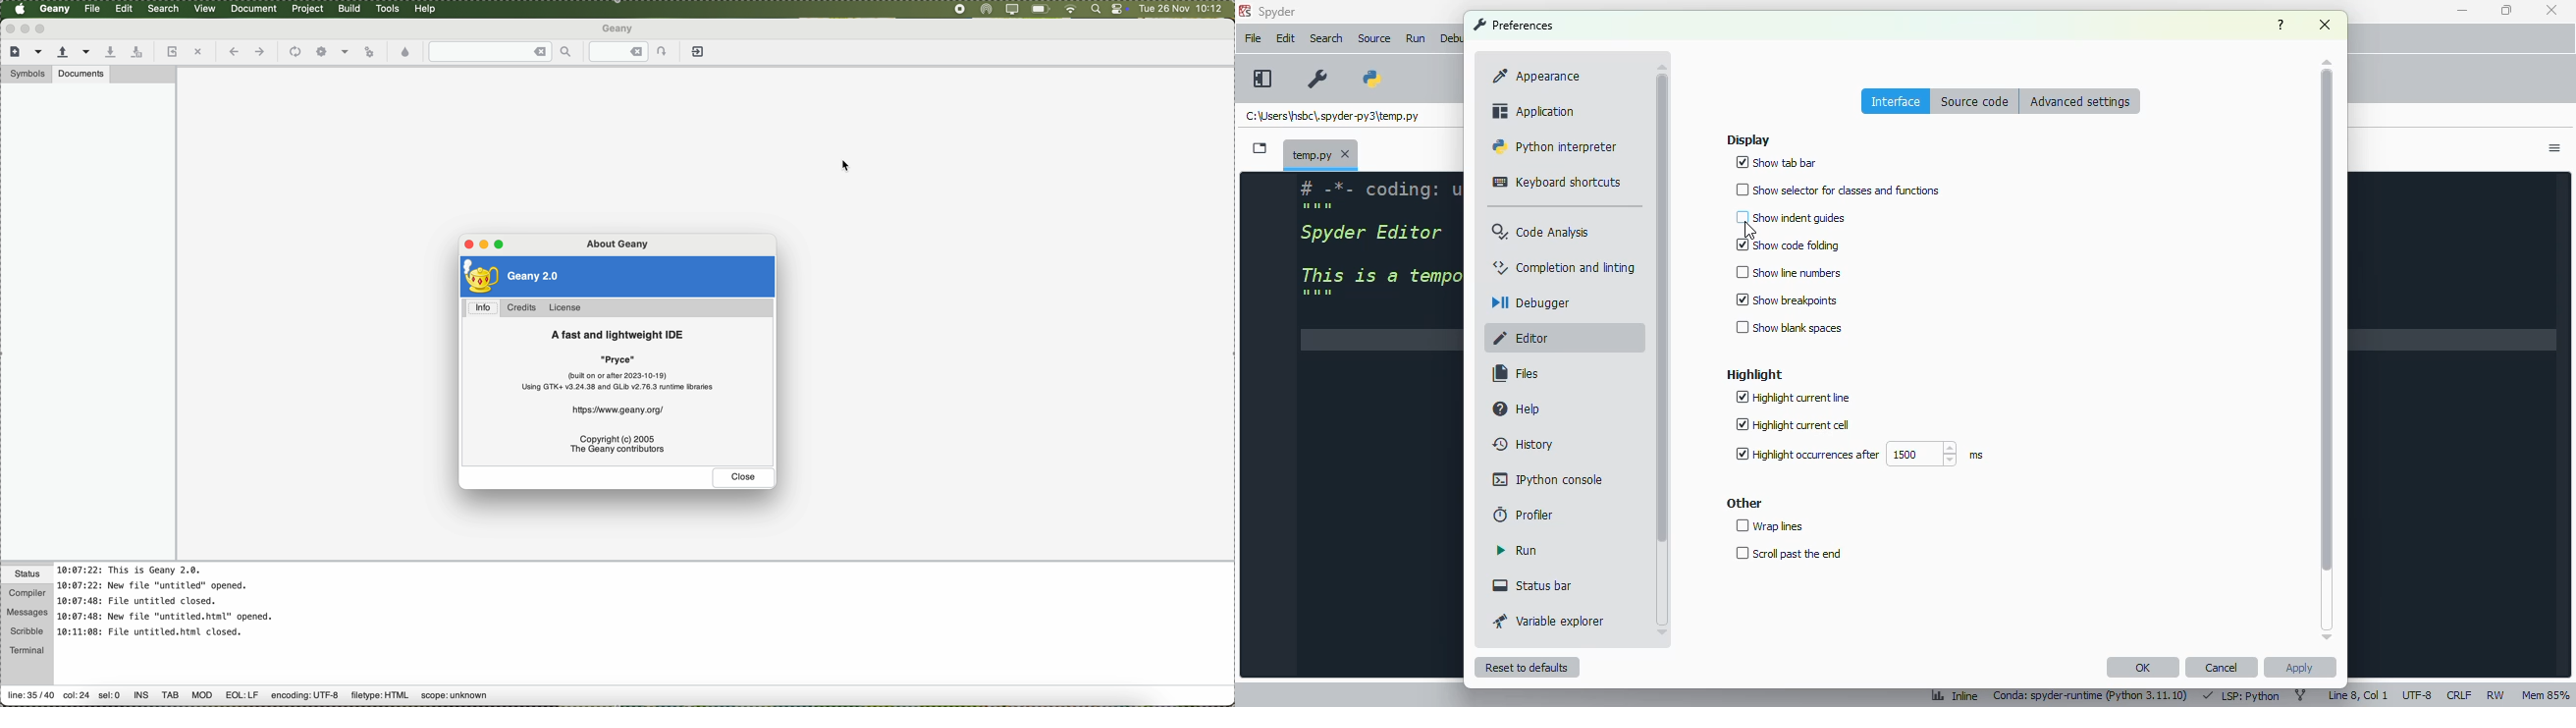  I want to click on highlight occurrences after 1500 ms, so click(1854, 455).